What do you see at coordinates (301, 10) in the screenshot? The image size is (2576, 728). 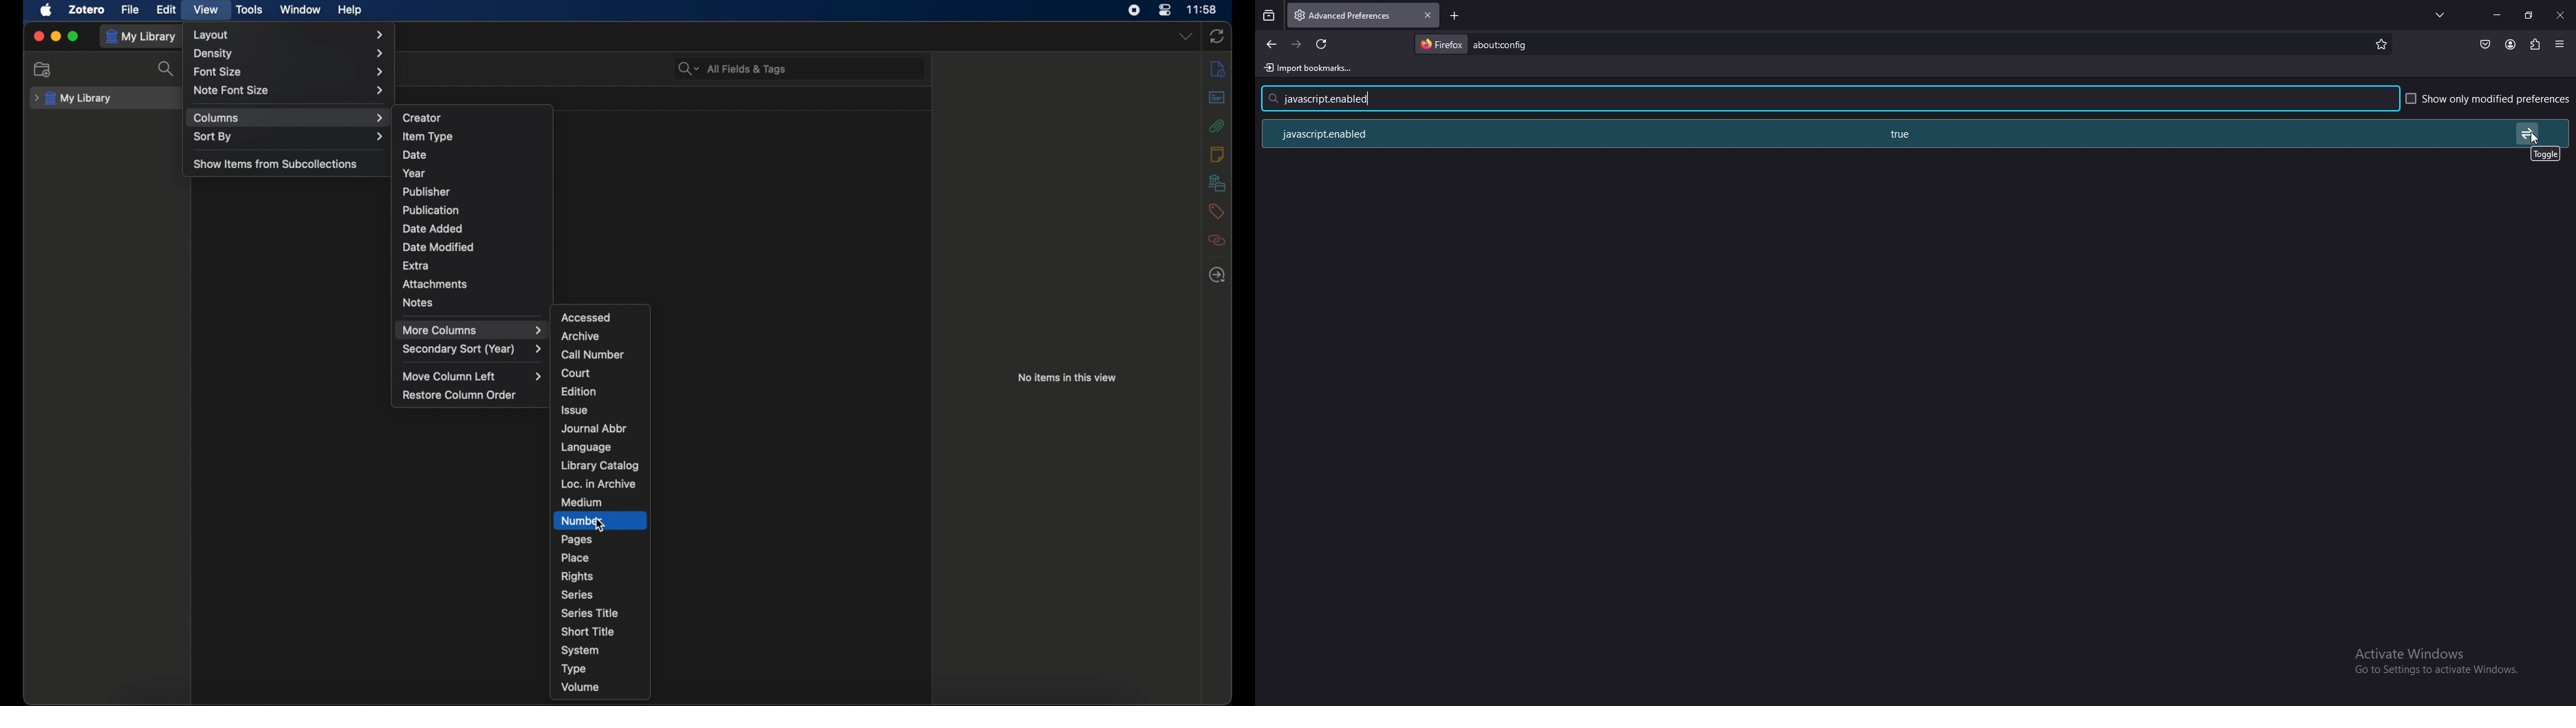 I see `window` at bounding box center [301, 10].